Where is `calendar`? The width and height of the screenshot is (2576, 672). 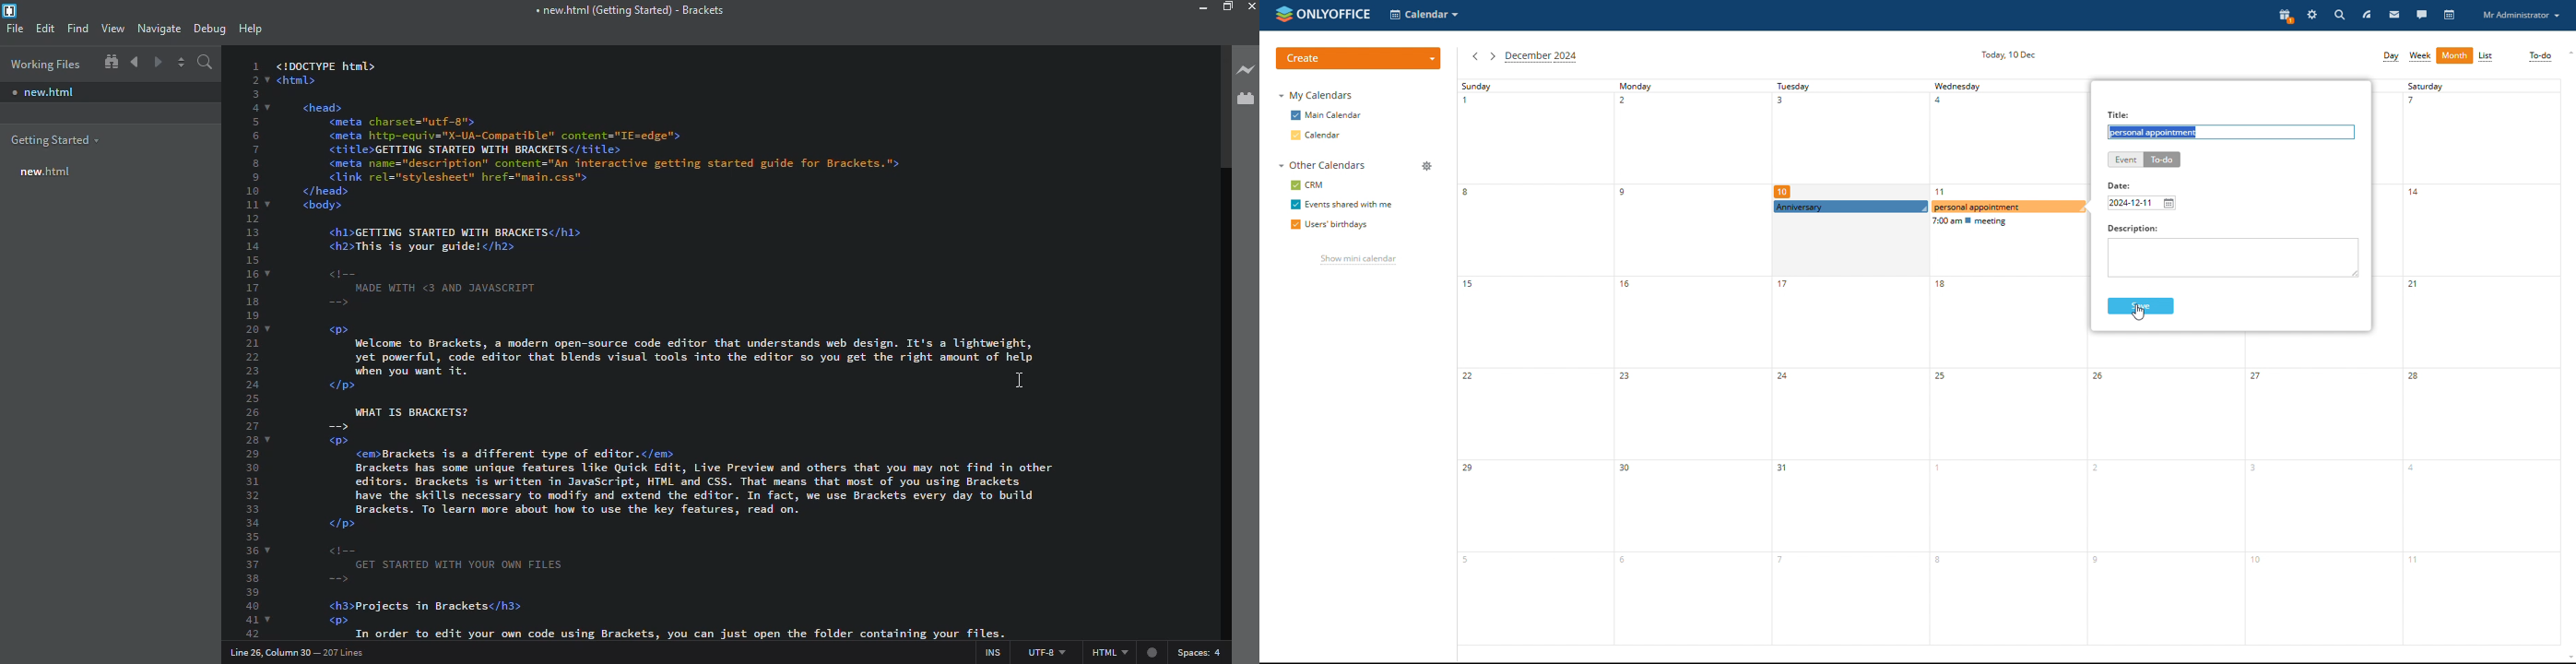
calendar is located at coordinates (2449, 16).